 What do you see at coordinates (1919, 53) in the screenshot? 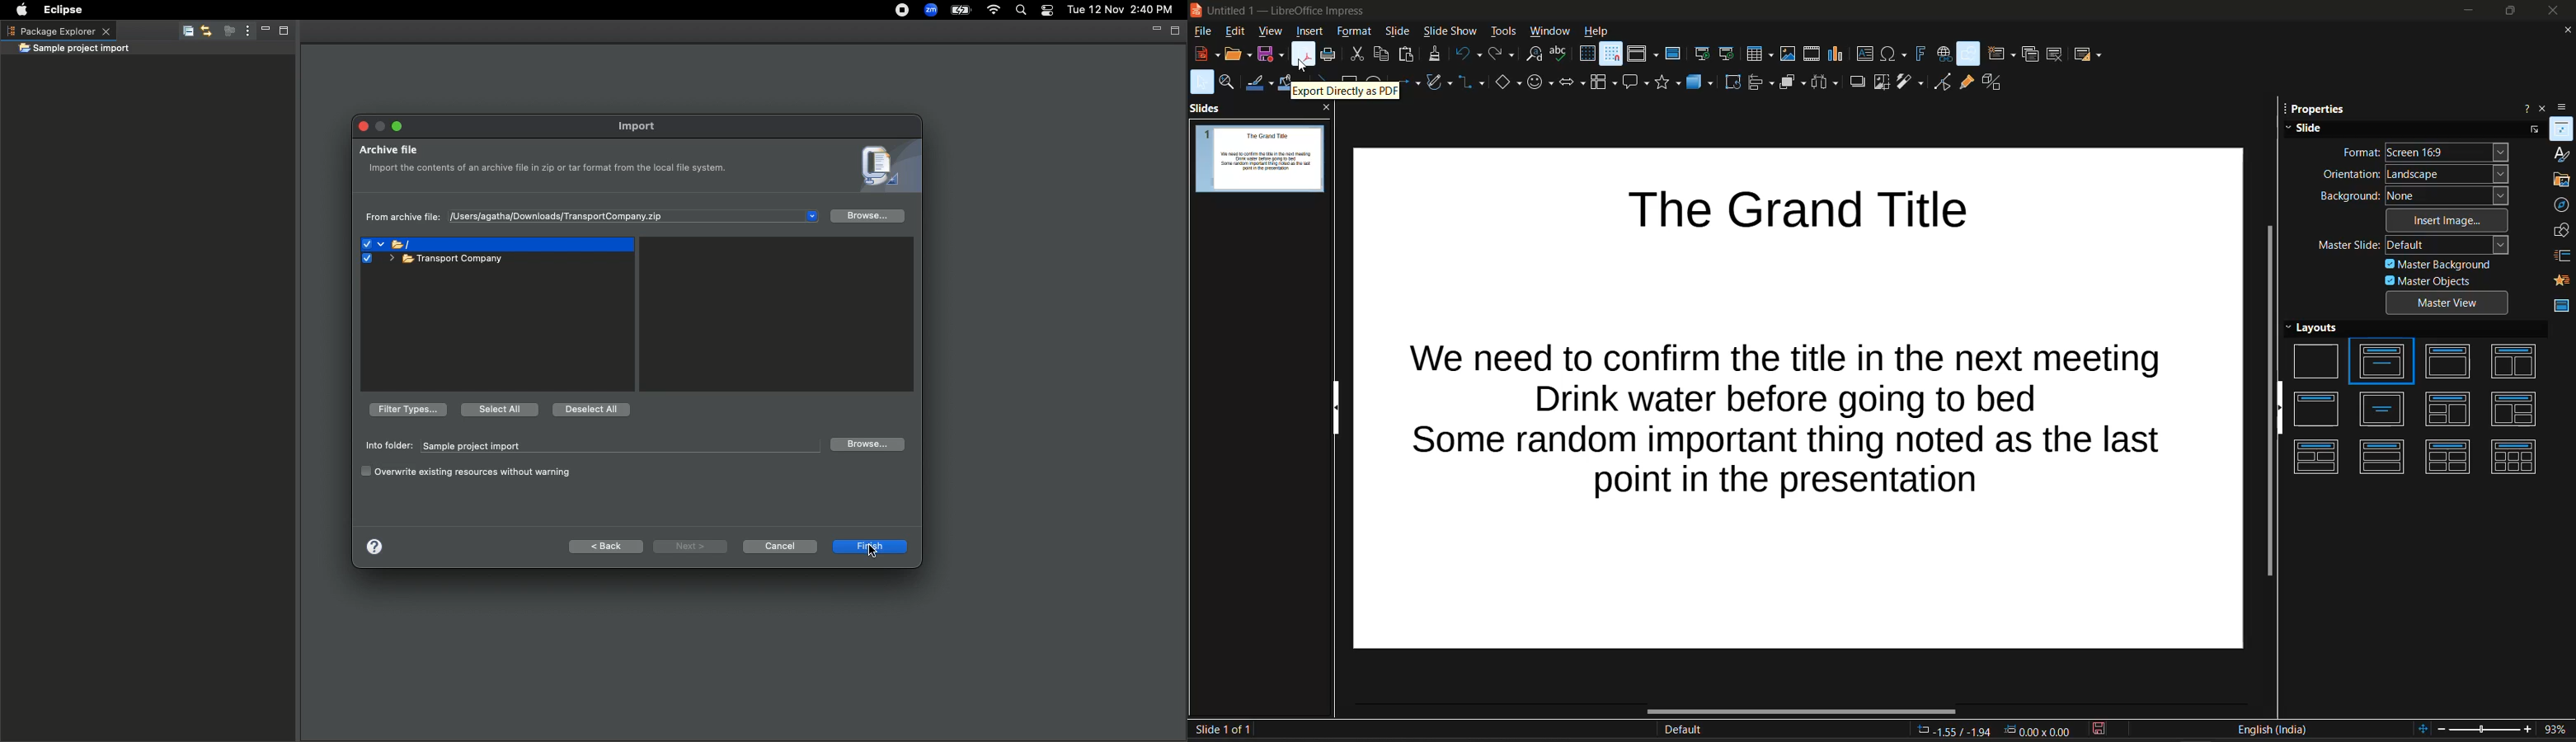
I see `insert fontwork text` at bounding box center [1919, 53].